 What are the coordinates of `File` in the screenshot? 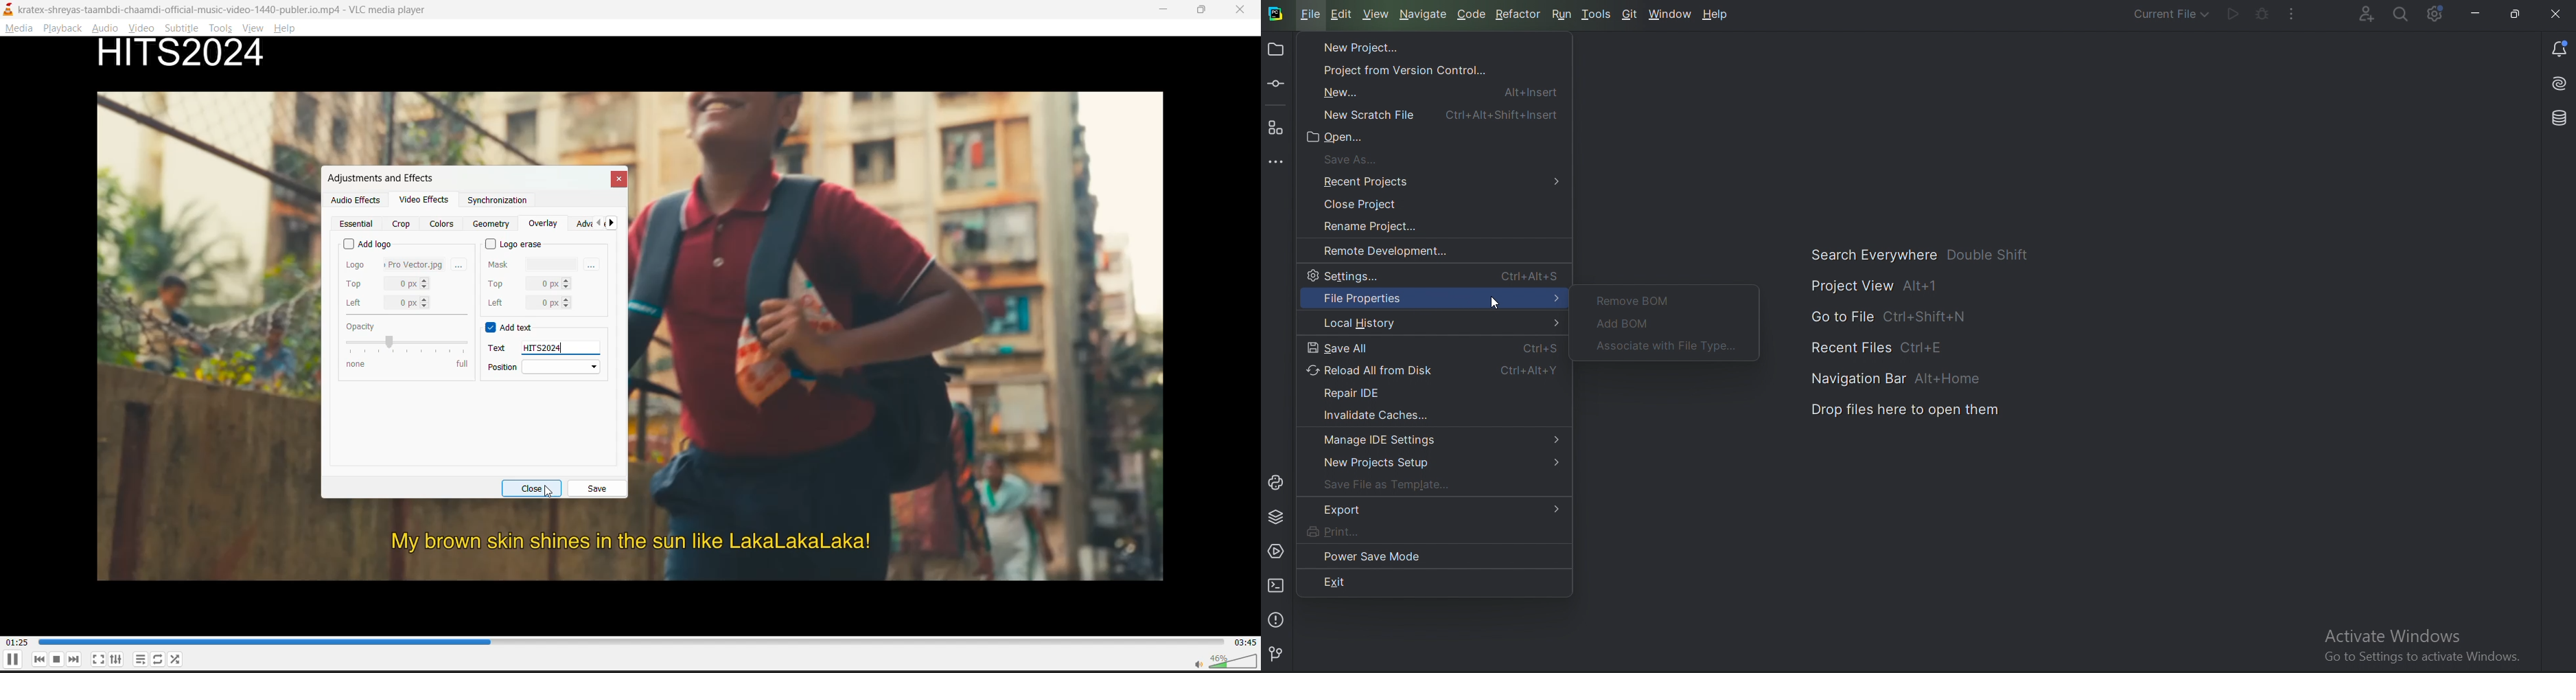 It's located at (1311, 14).